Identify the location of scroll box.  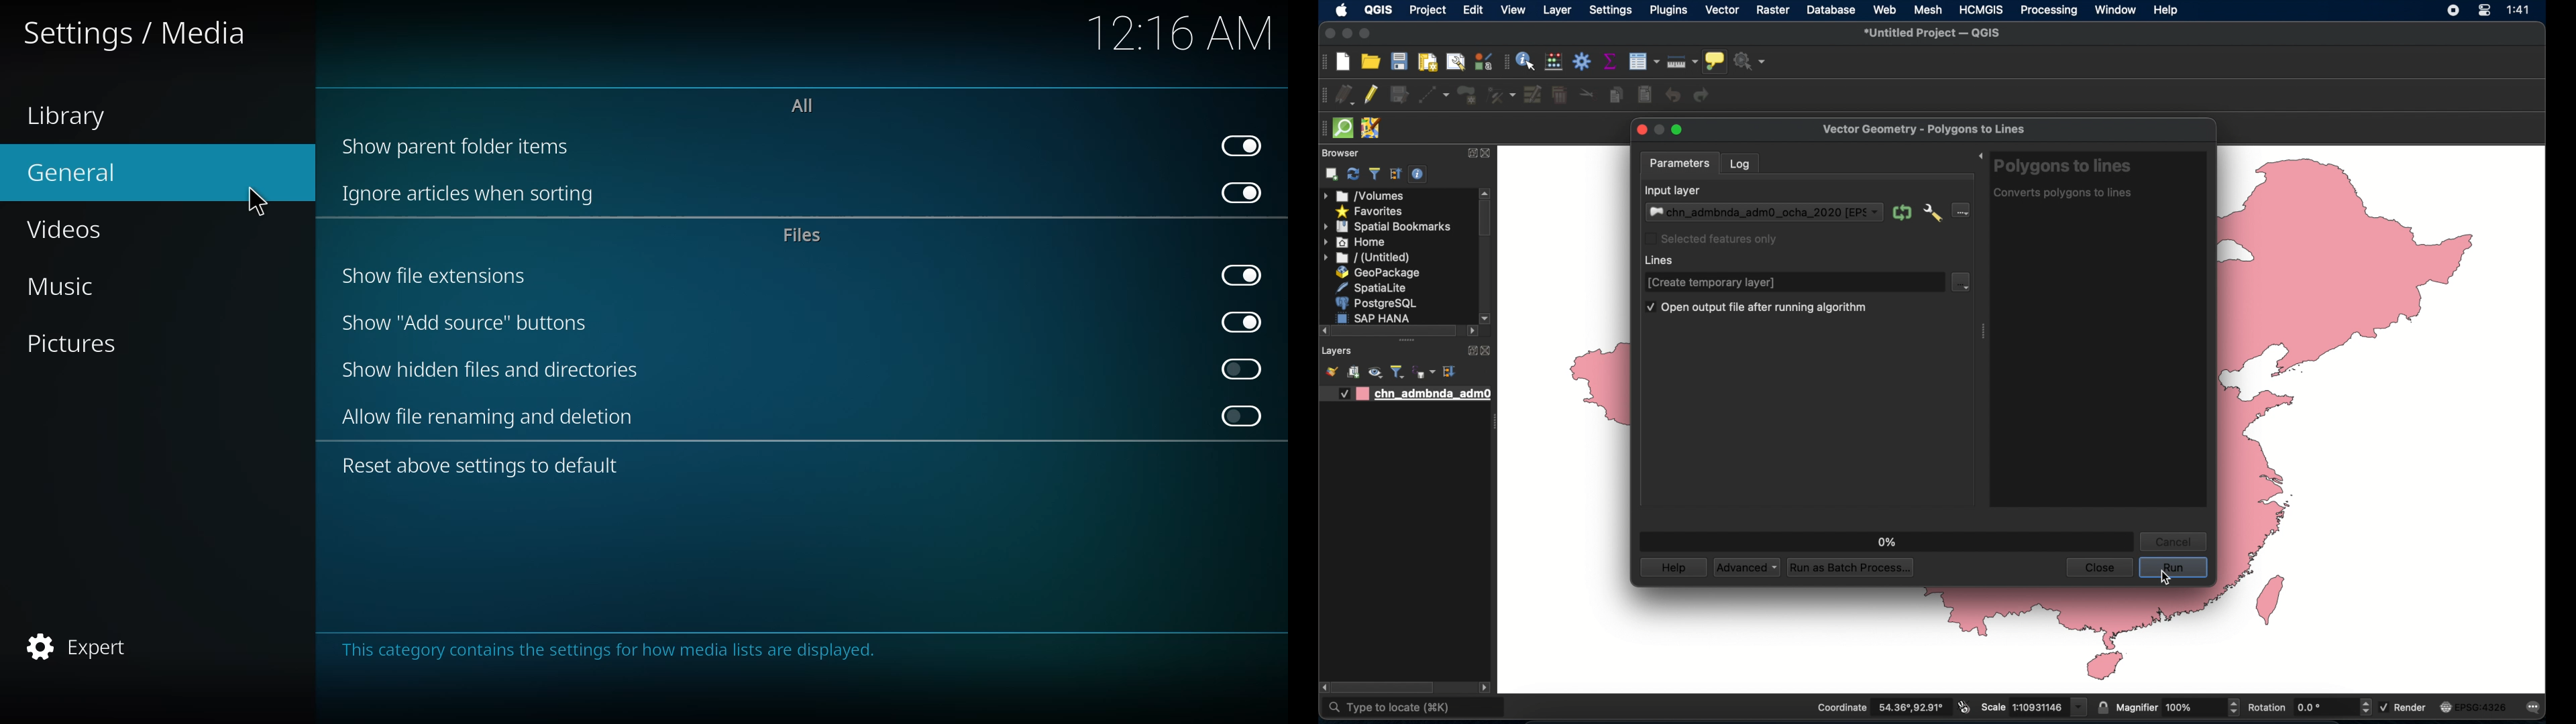
(1383, 686).